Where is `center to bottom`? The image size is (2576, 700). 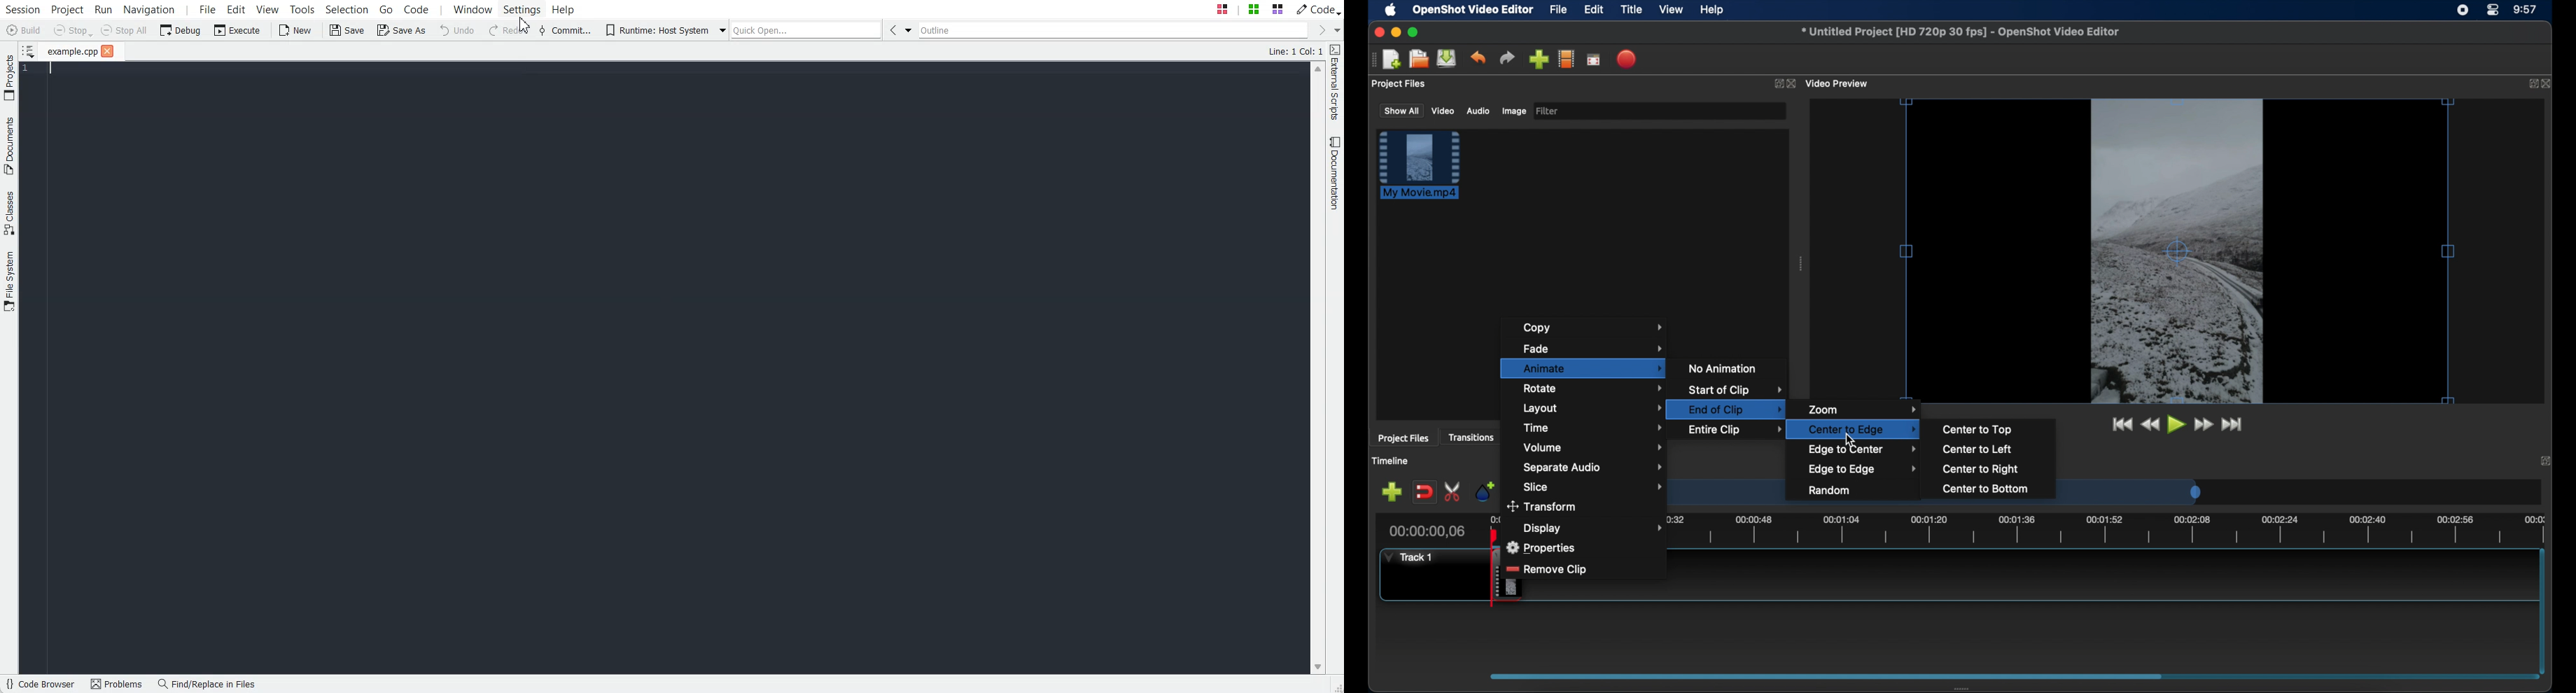 center to bottom is located at coordinates (1984, 489).